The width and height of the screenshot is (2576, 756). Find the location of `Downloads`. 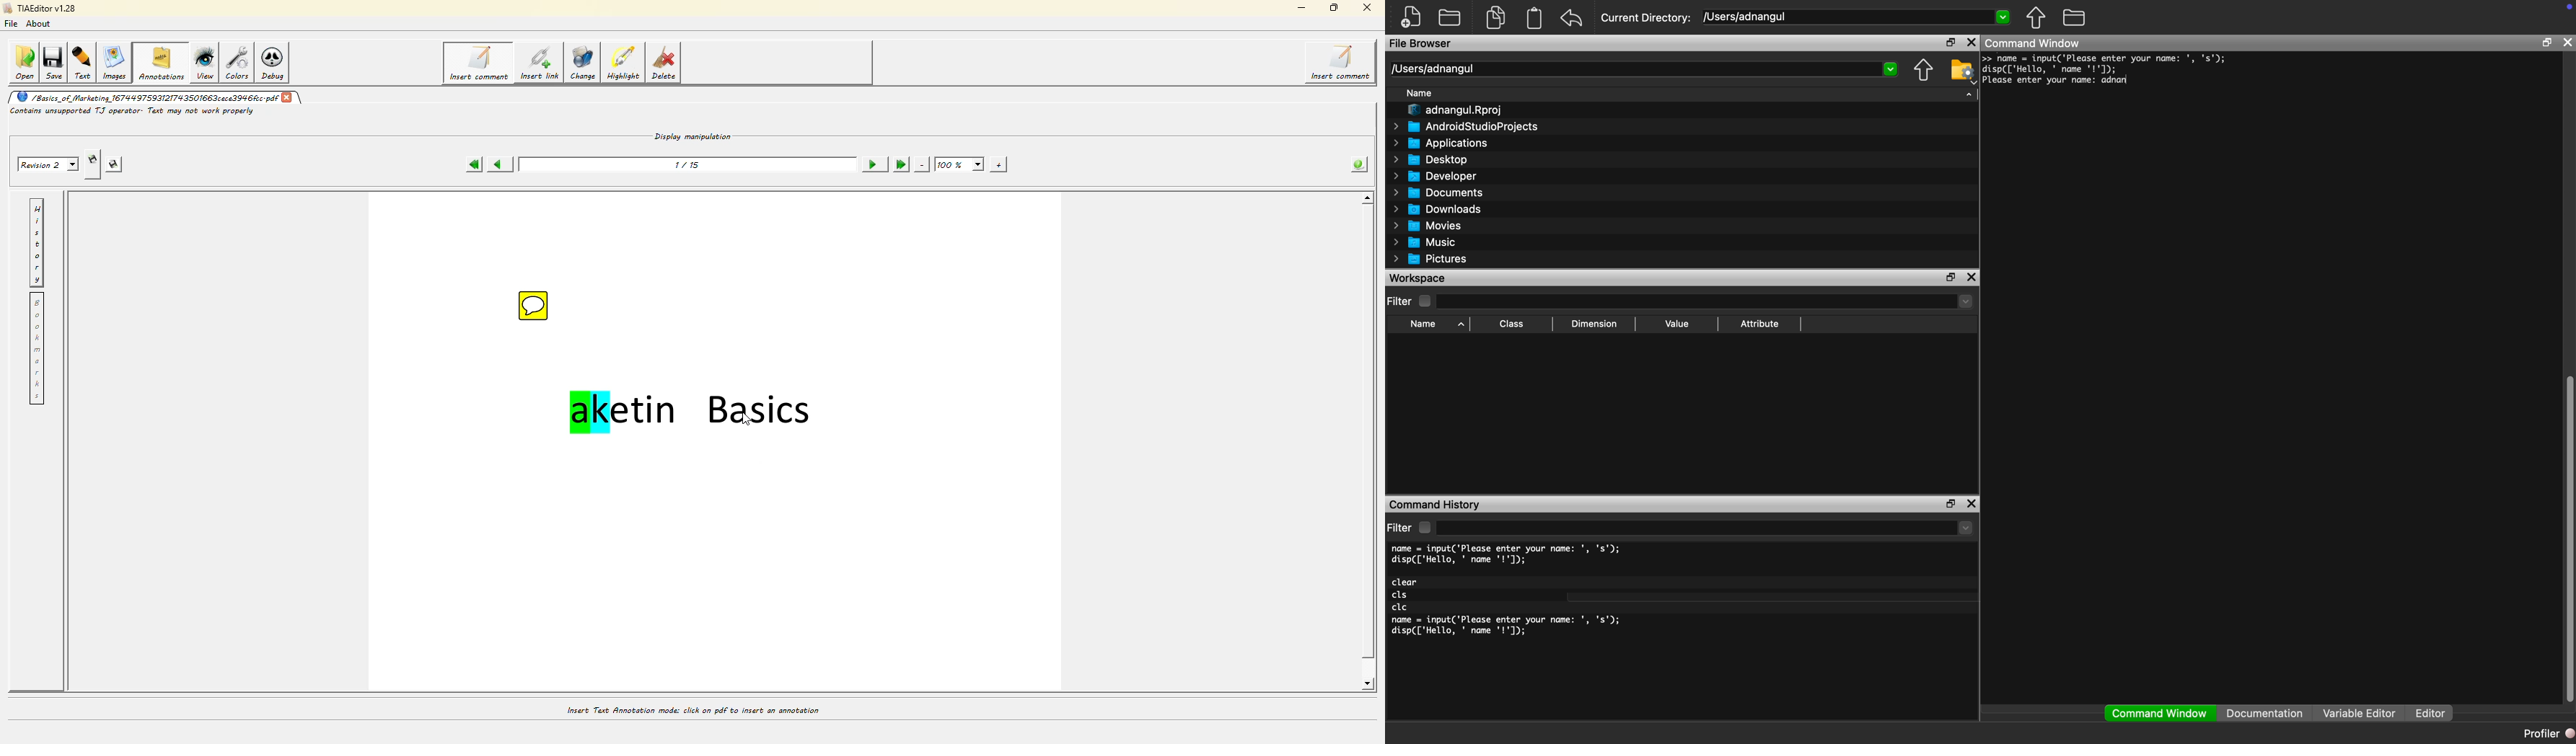

Downloads is located at coordinates (1439, 209).